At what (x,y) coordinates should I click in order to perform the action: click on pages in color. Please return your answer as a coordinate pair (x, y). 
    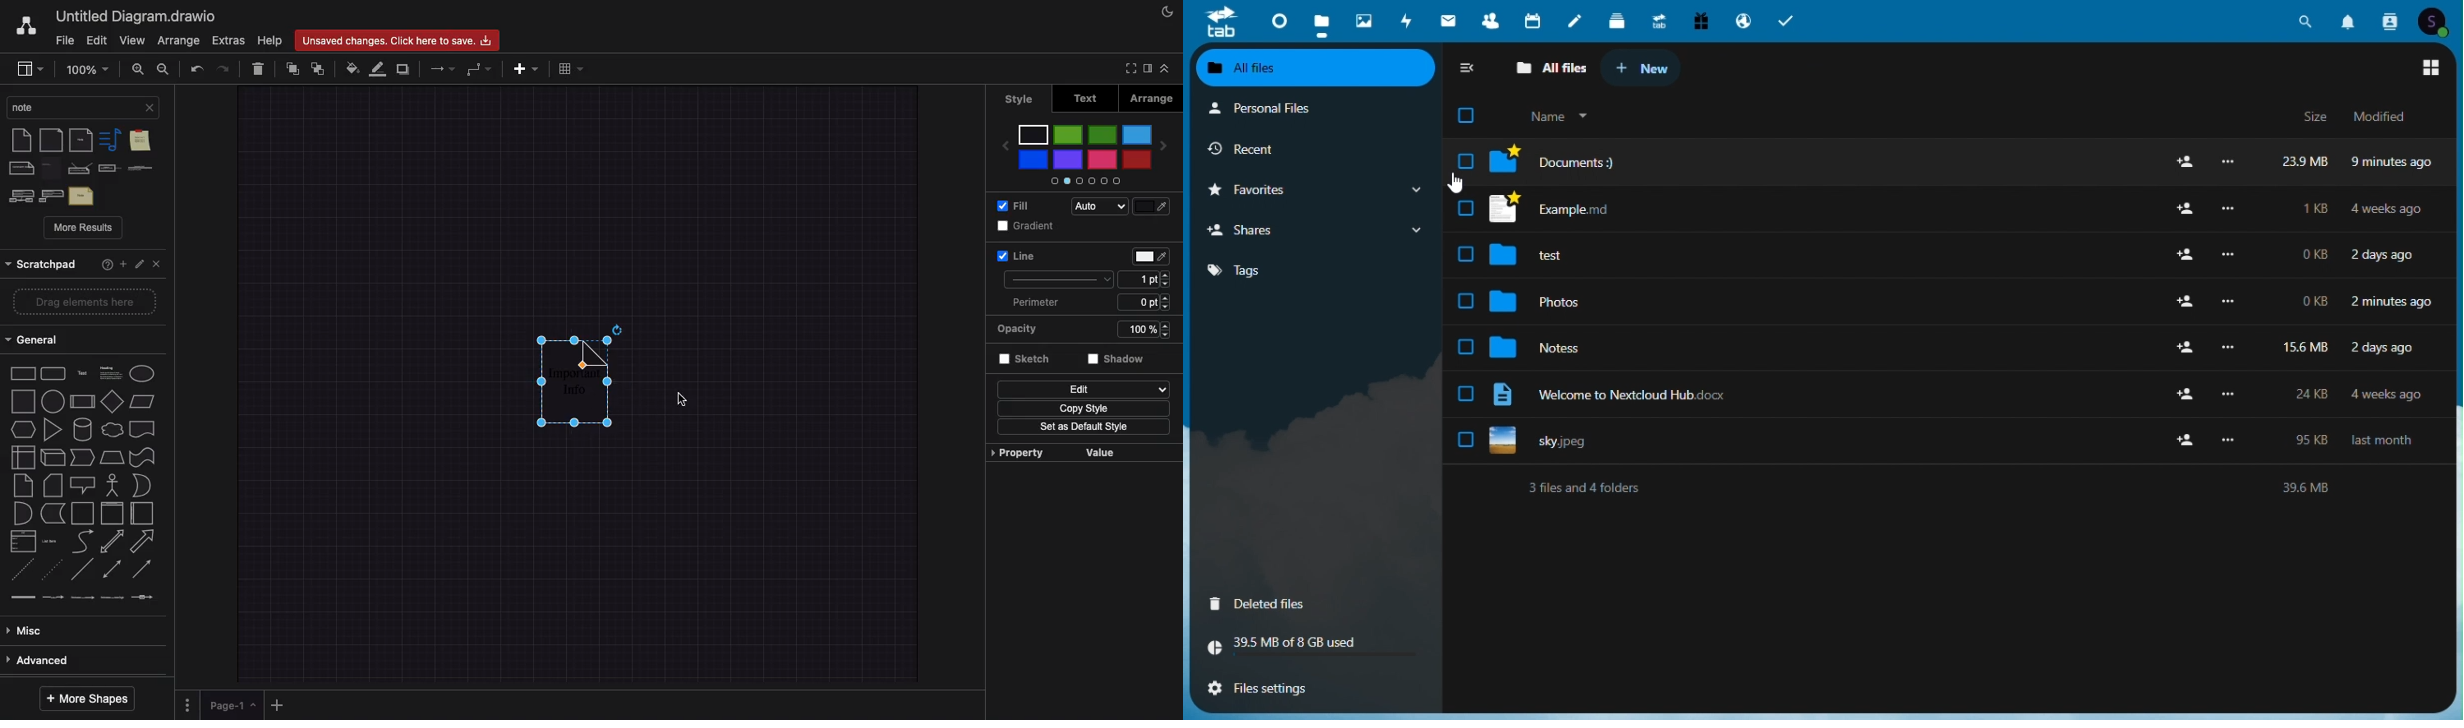
    Looking at the image, I should click on (1083, 180).